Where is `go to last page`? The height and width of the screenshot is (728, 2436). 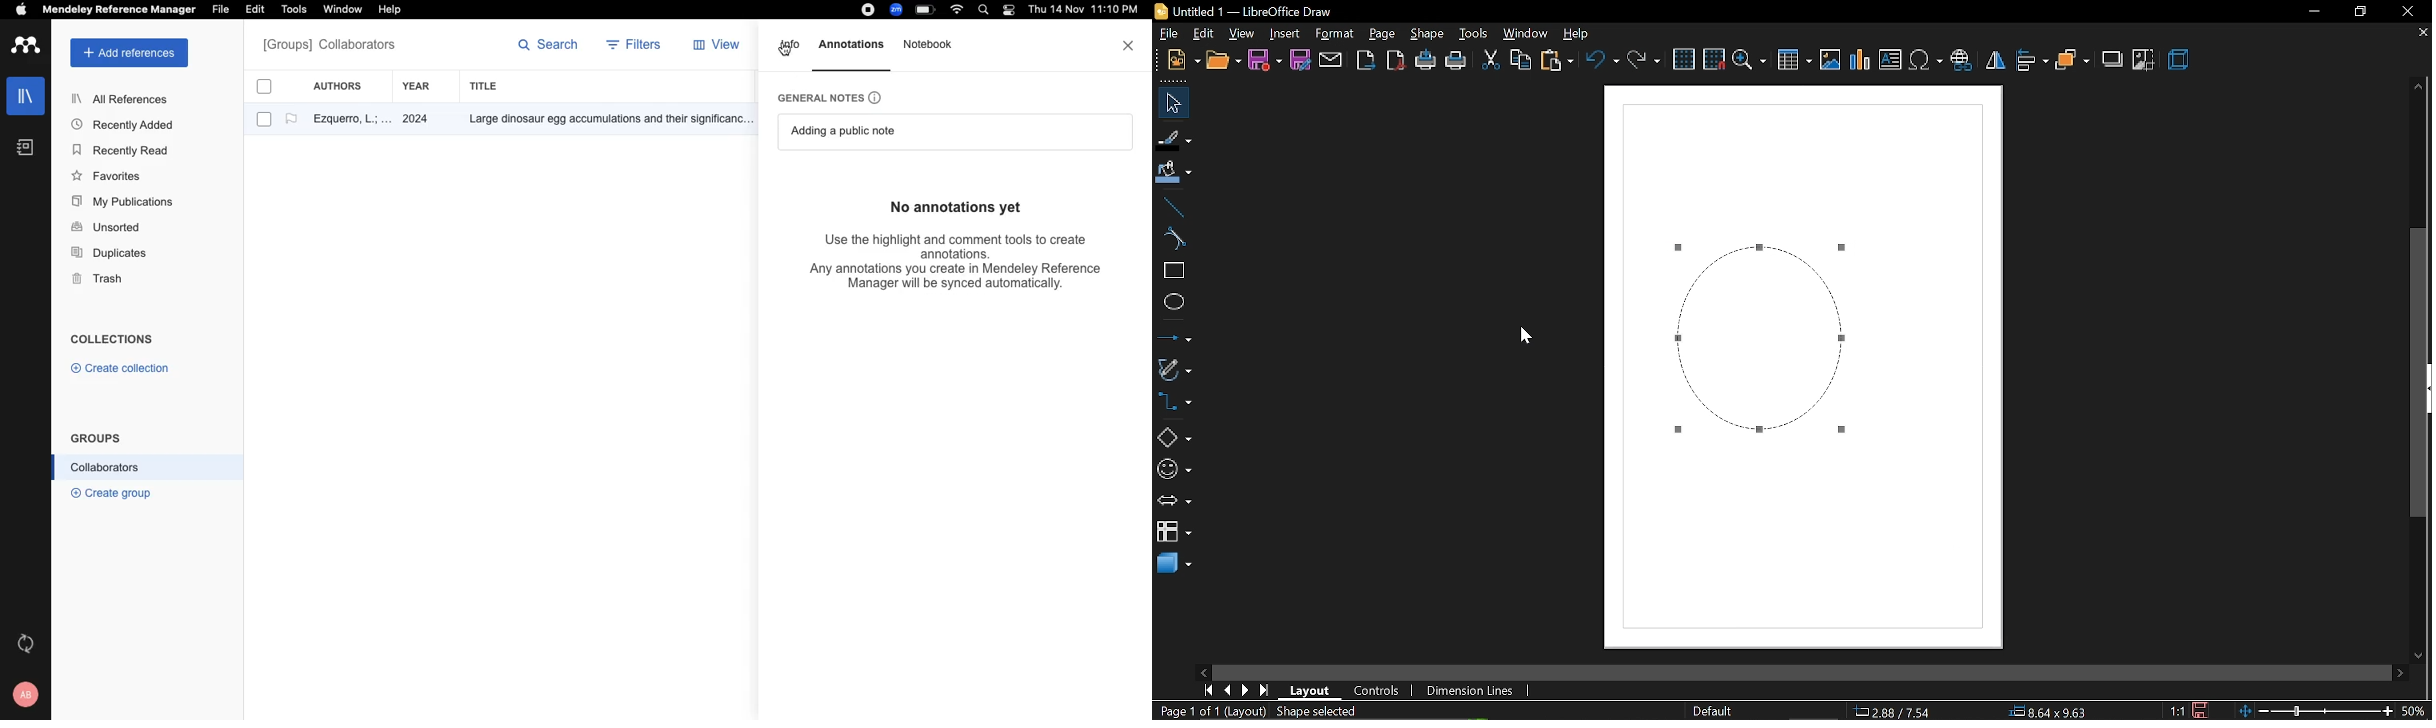 go to last page is located at coordinates (1266, 691).